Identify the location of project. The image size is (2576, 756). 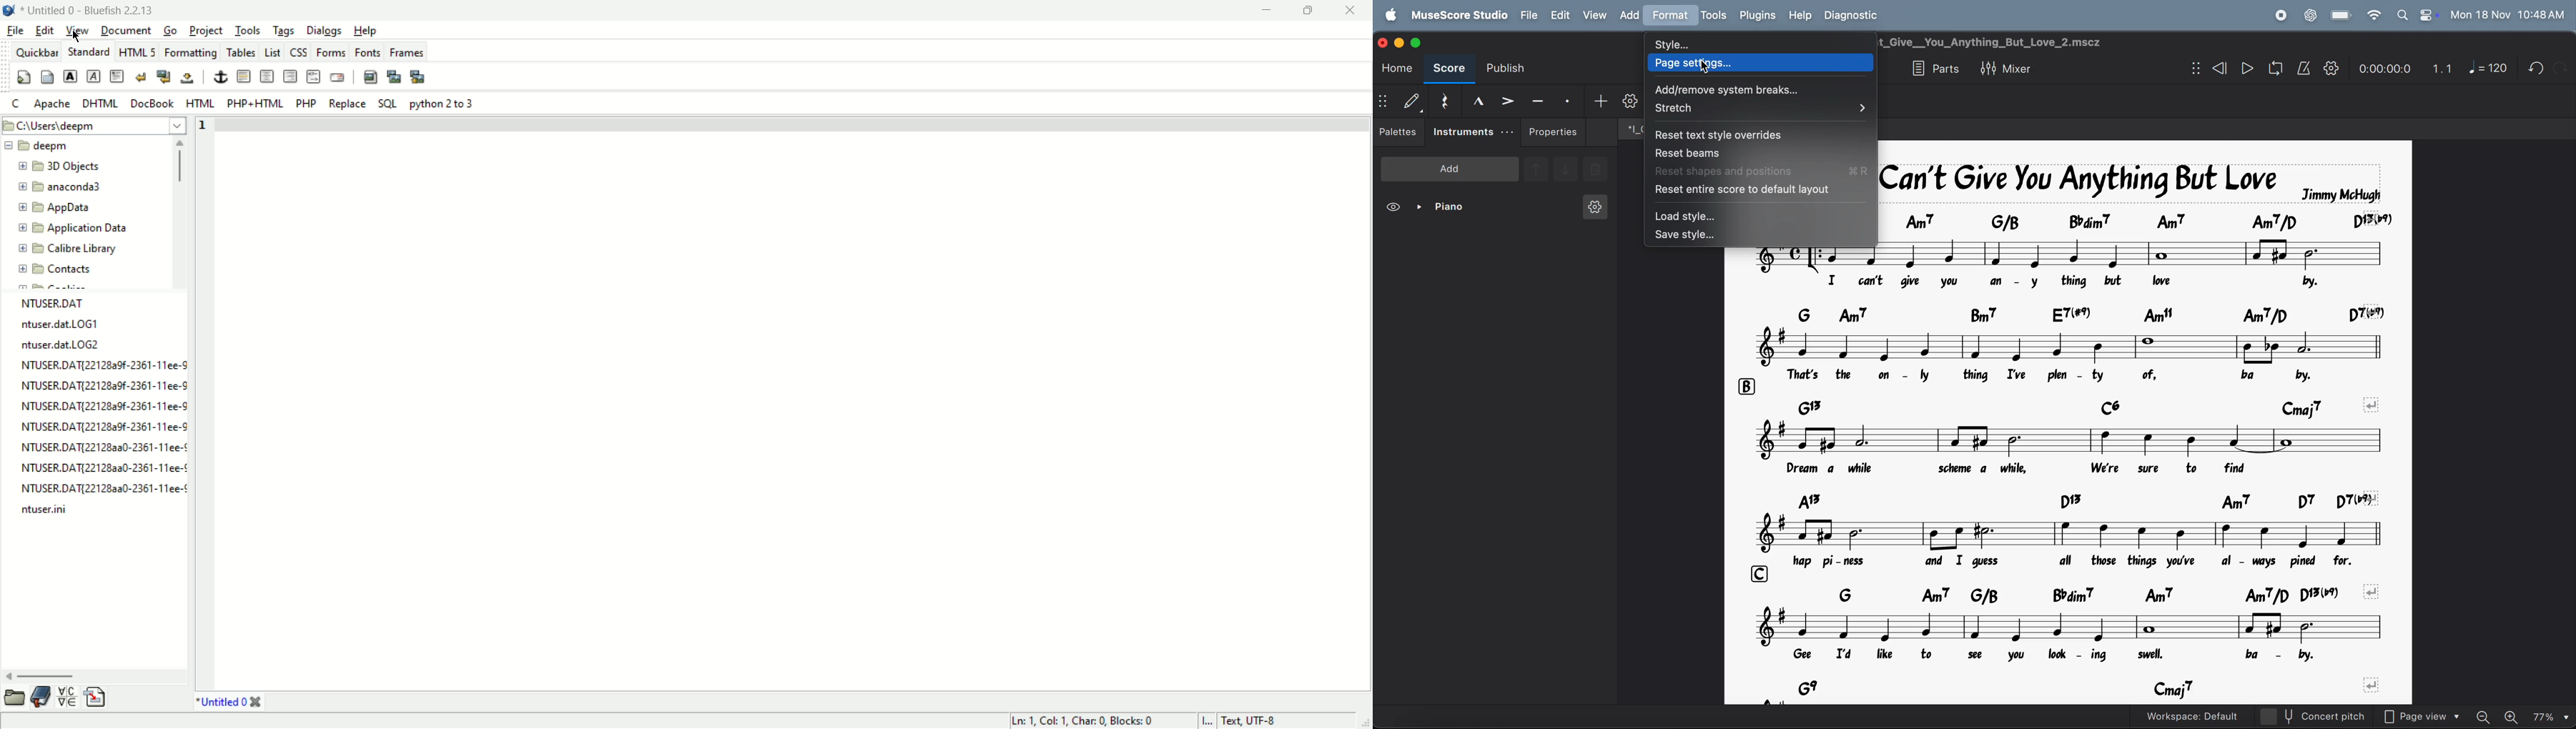
(206, 30).